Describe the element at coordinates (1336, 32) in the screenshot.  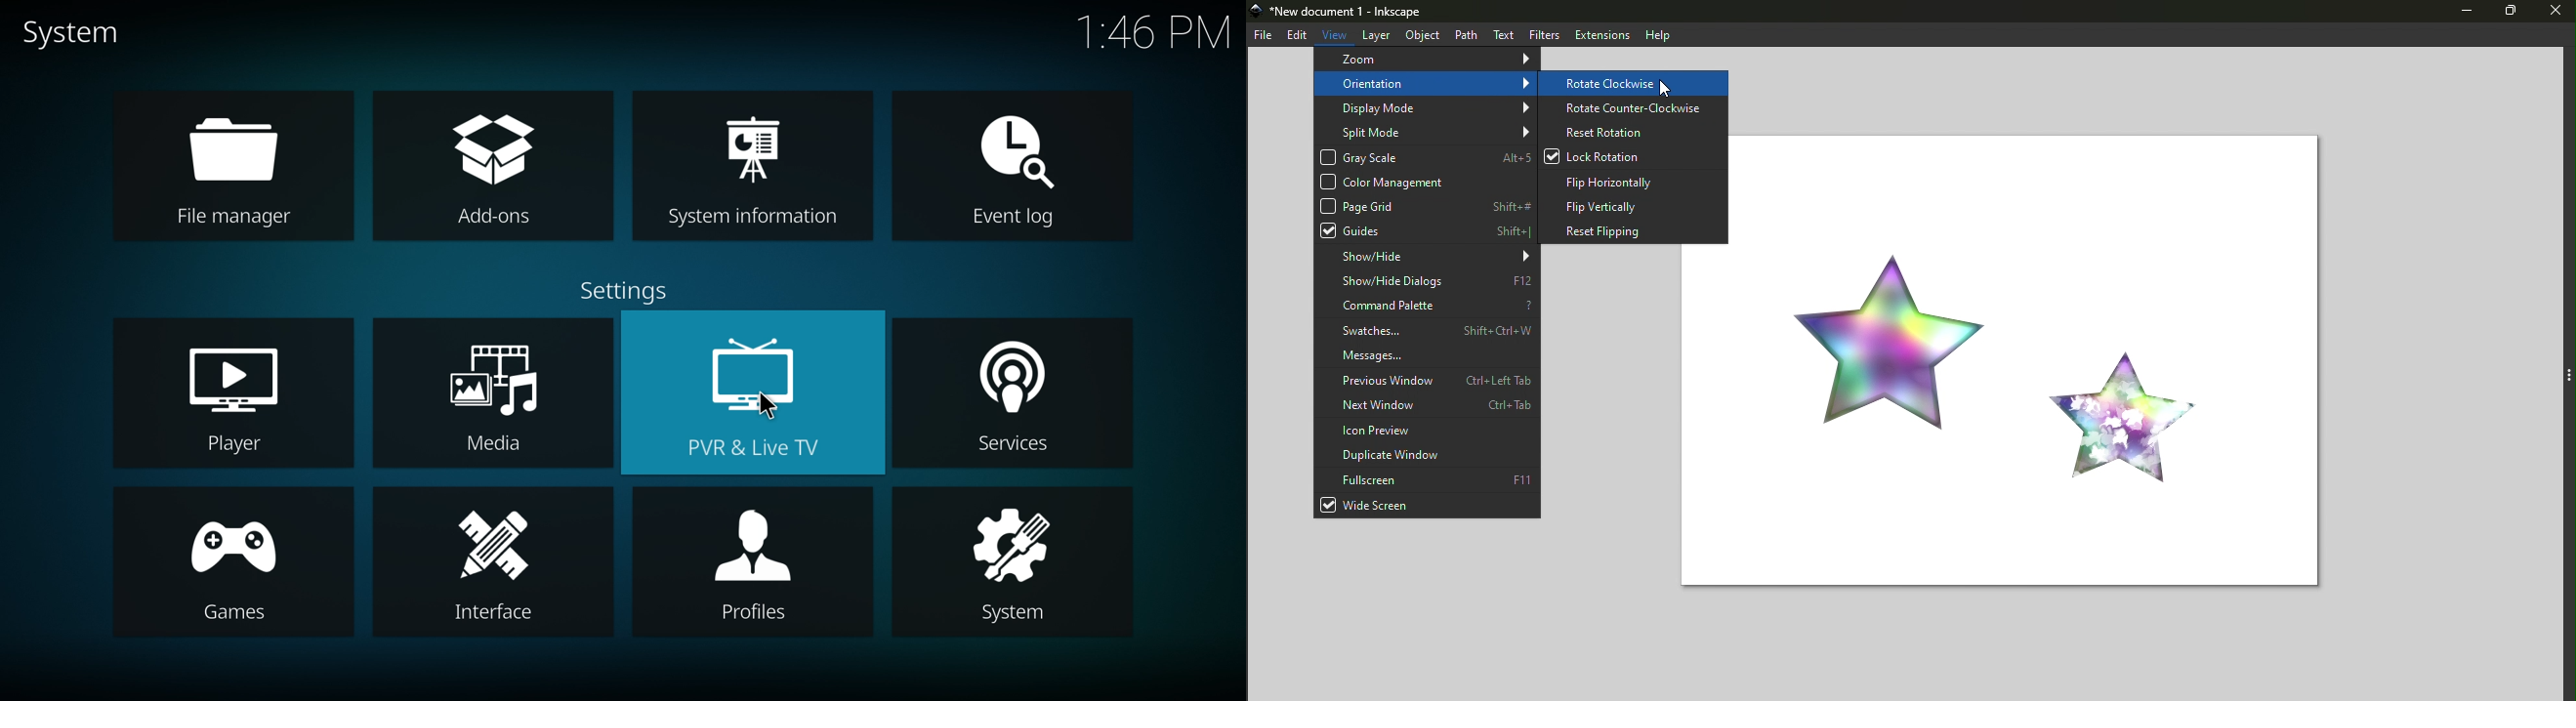
I see `View` at that location.